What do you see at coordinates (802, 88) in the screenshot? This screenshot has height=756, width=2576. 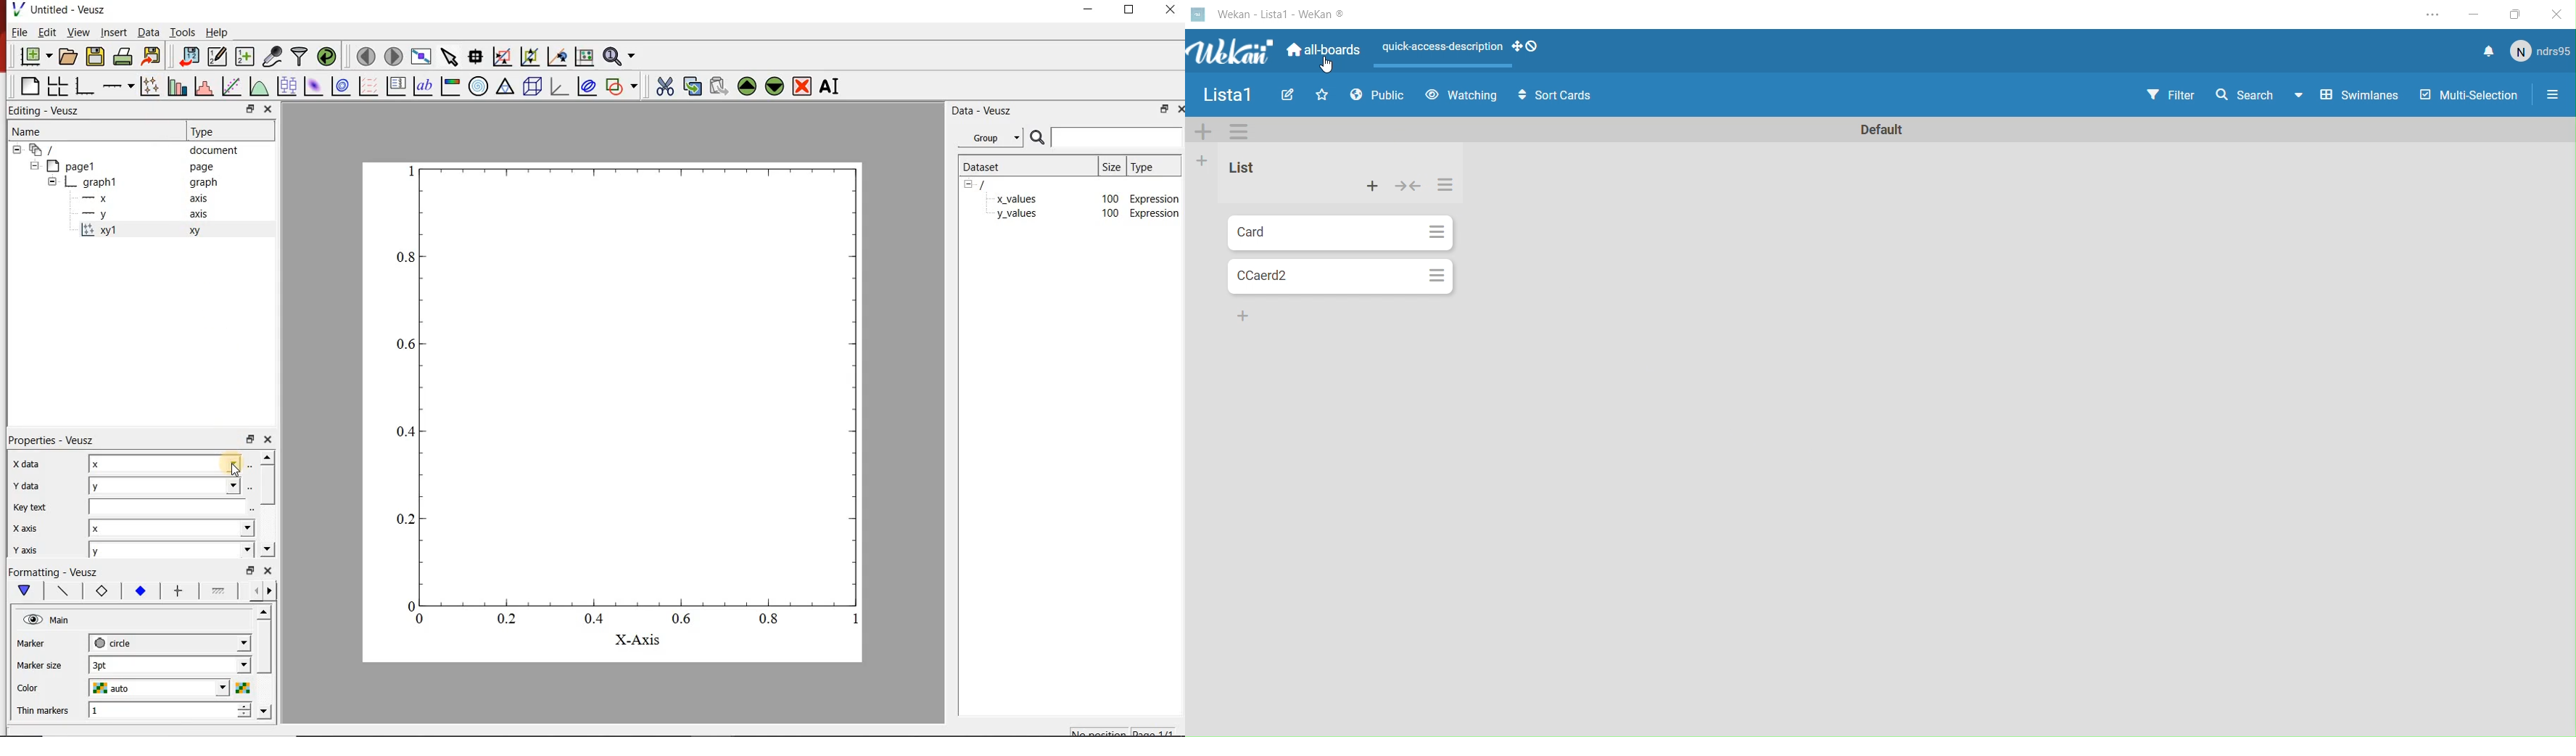 I see `remove the selected widget` at bounding box center [802, 88].